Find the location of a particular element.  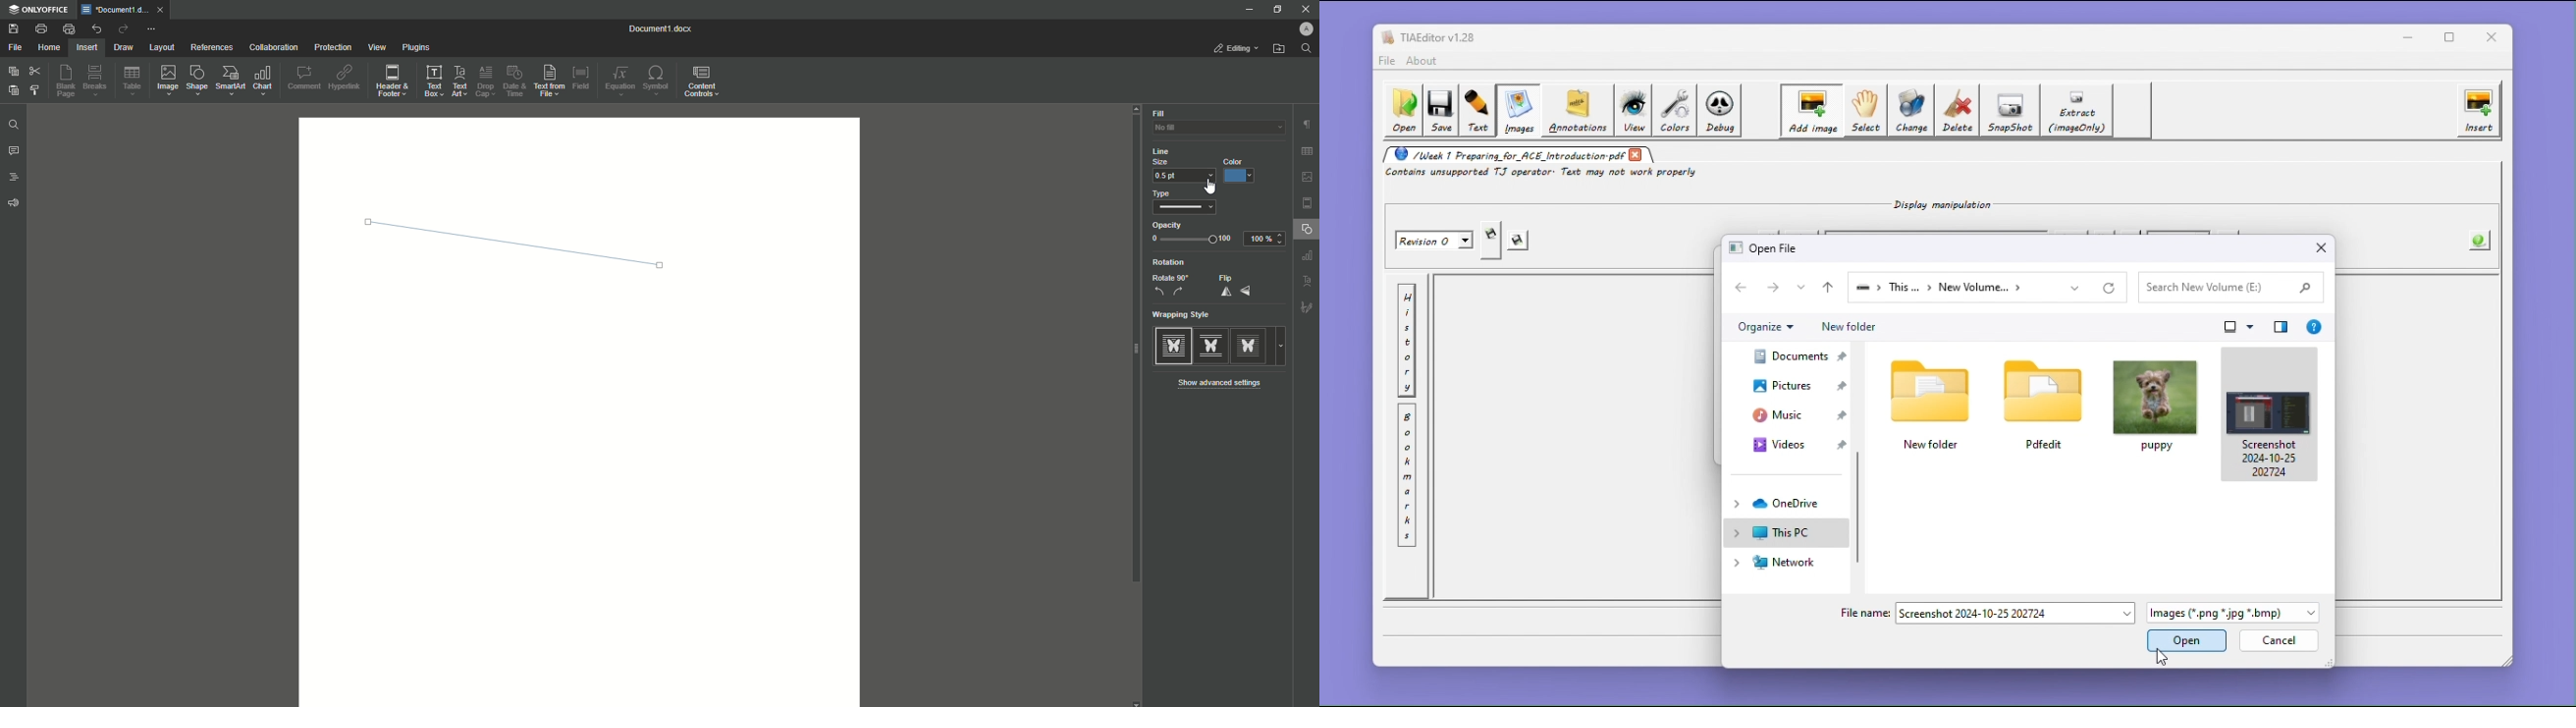

Comment is located at coordinates (304, 77).